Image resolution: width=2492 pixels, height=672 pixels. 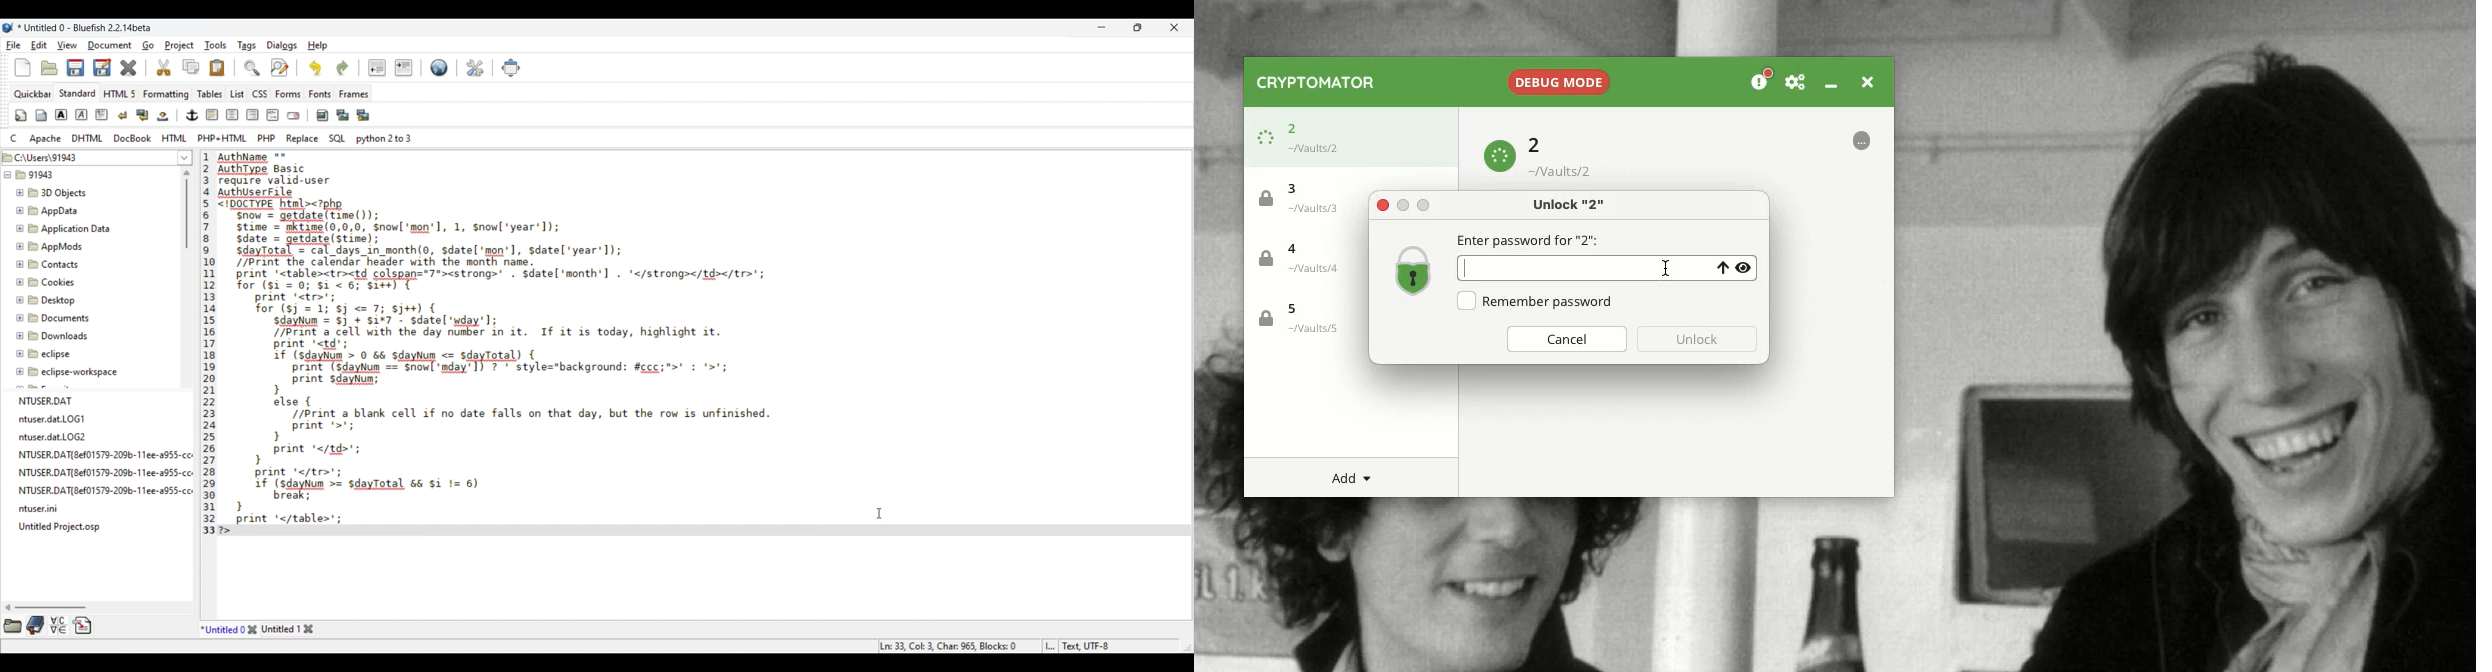 I want to click on Edit menu, so click(x=39, y=45).